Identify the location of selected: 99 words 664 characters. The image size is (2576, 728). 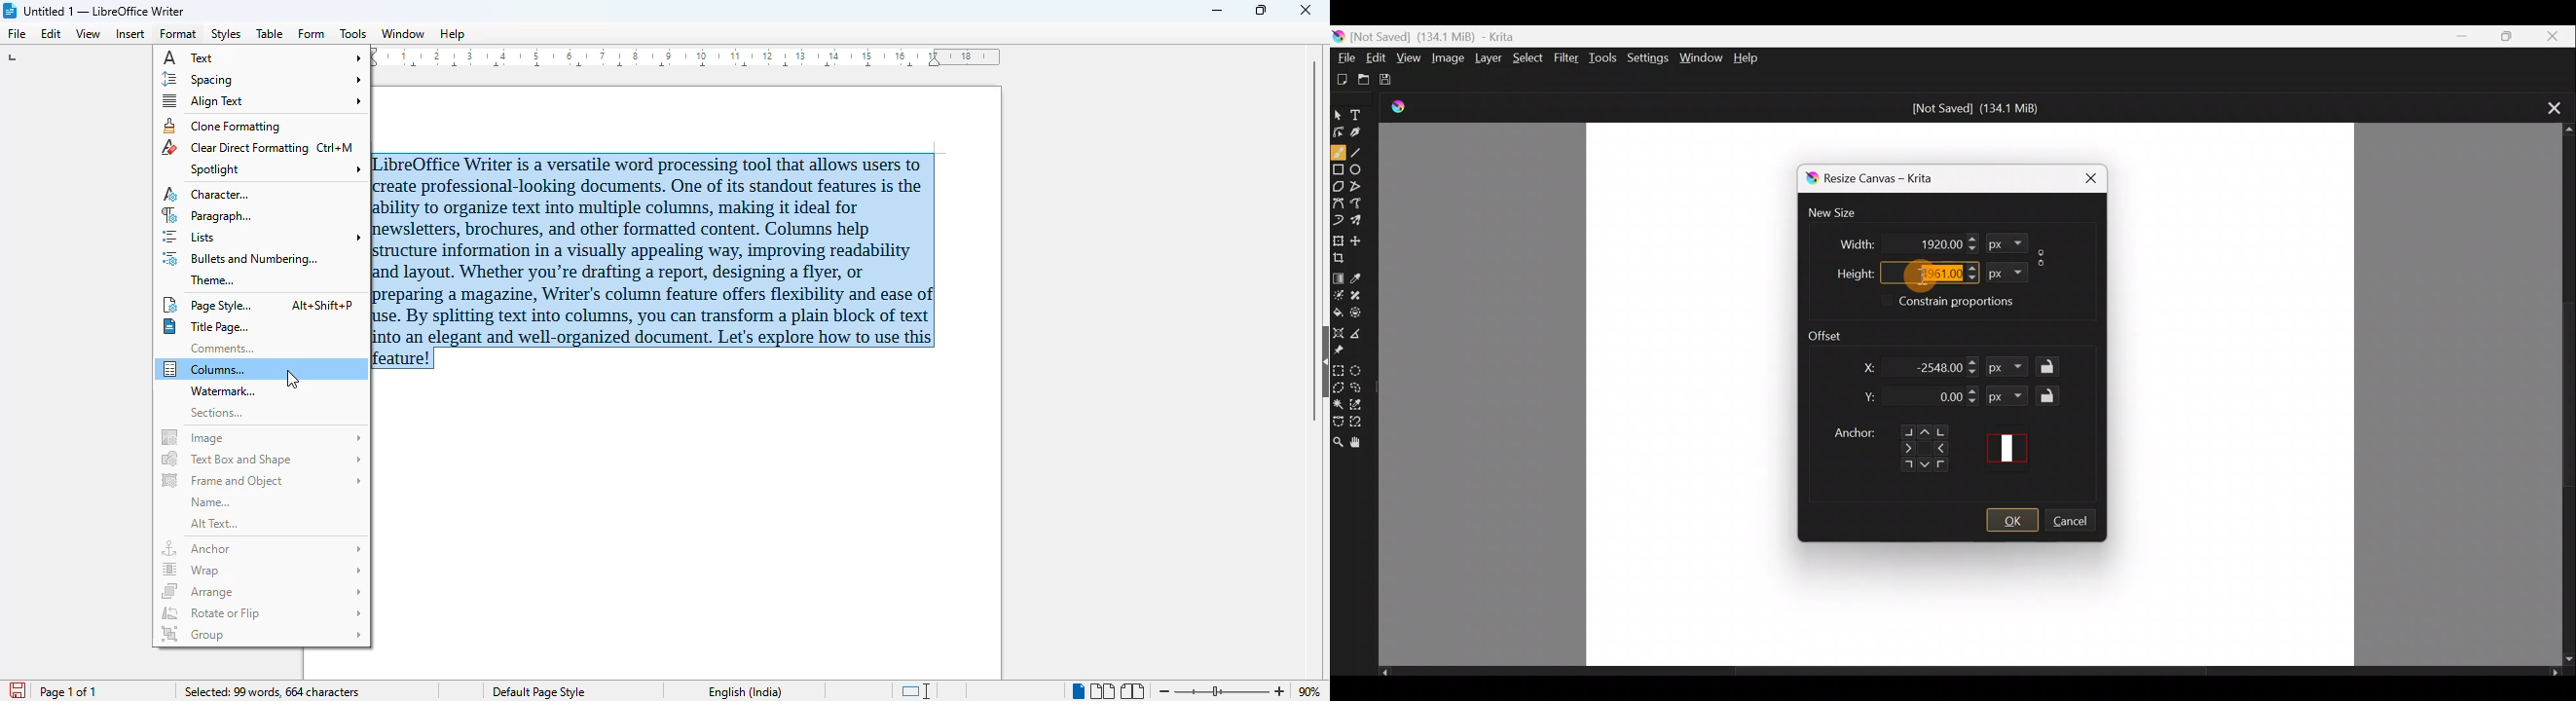
(272, 691).